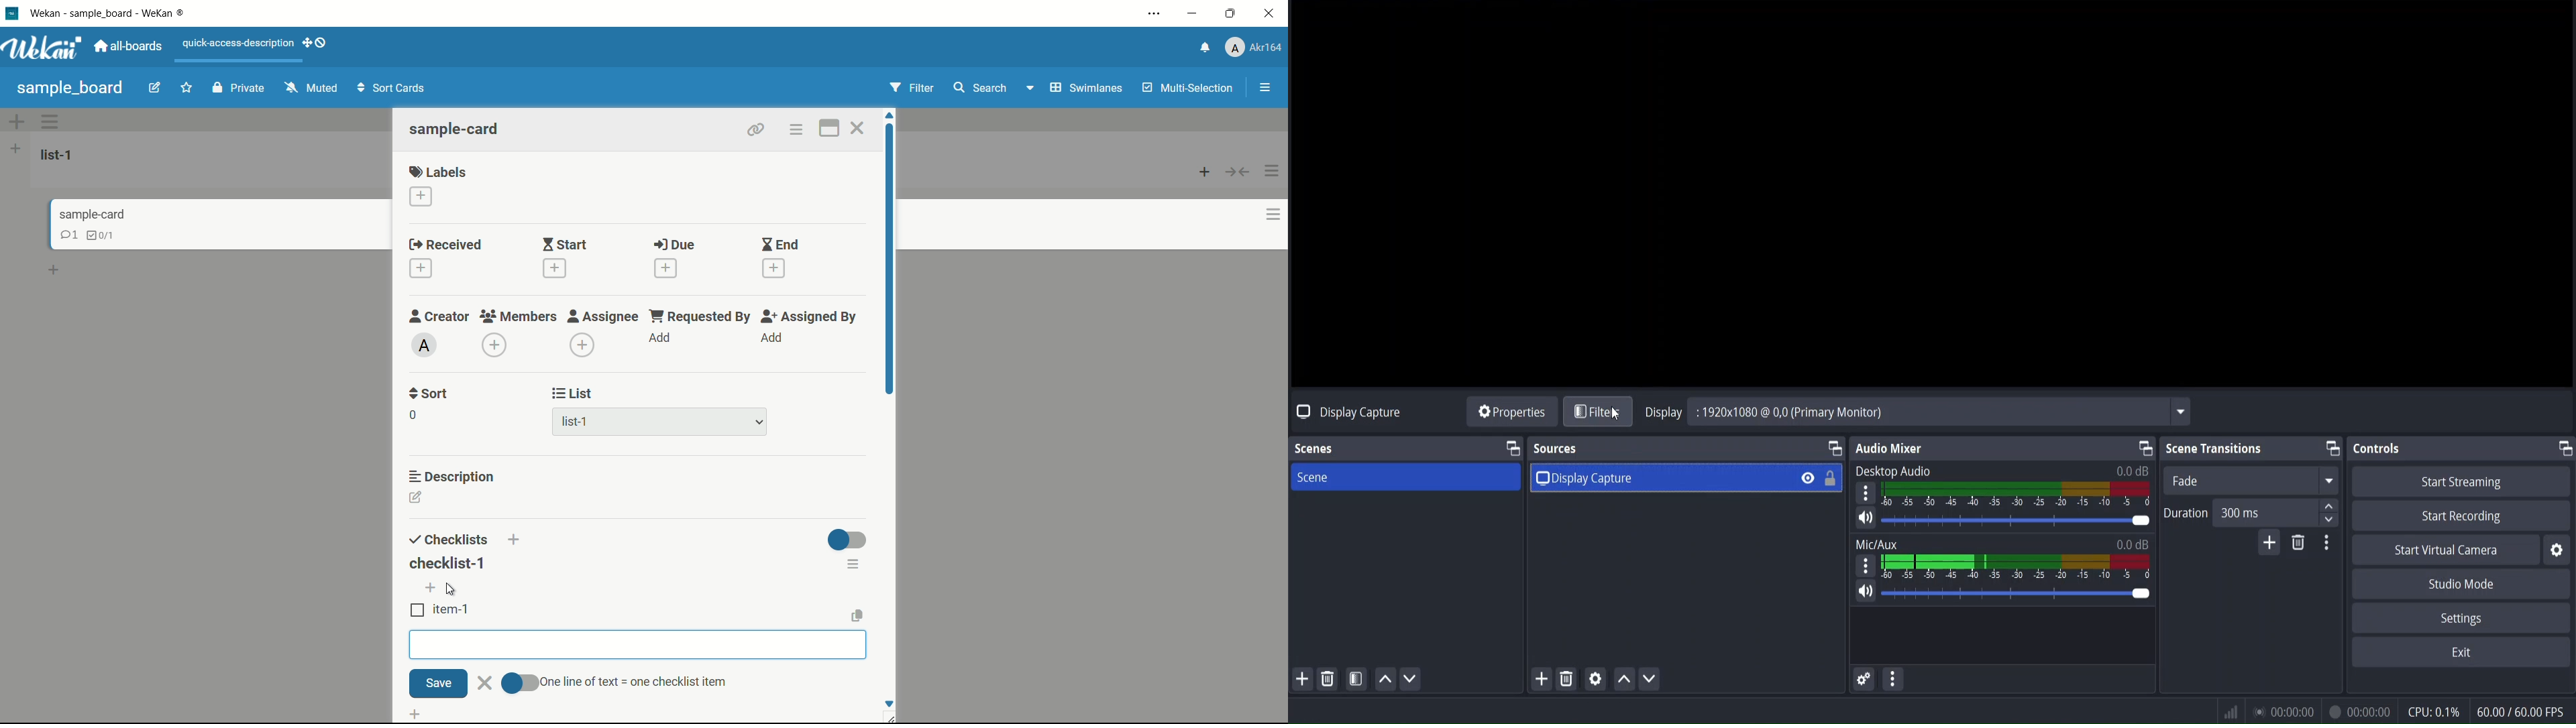  Describe the element at coordinates (1540, 681) in the screenshot. I see `add source` at that location.